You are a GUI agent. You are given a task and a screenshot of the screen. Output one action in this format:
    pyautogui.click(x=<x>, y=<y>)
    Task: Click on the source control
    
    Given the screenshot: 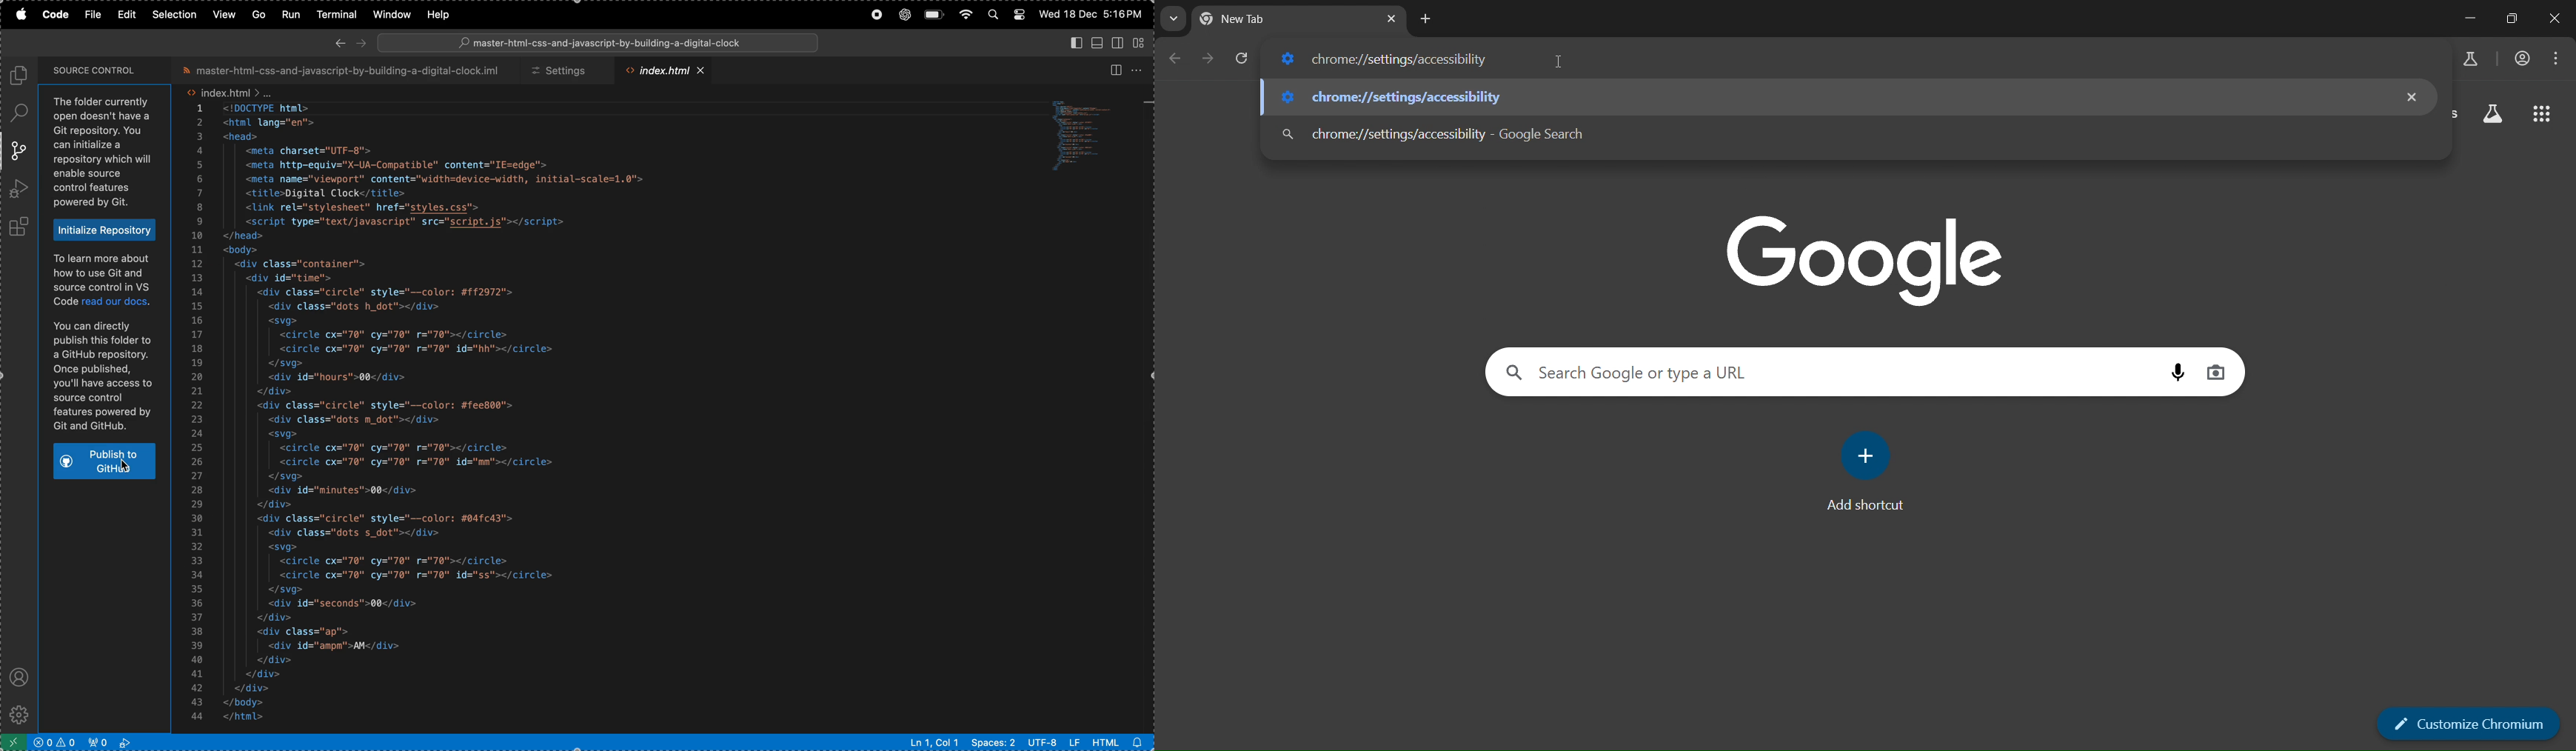 What is the action you would take?
    pyautogui.click(x=17, y=152)
    